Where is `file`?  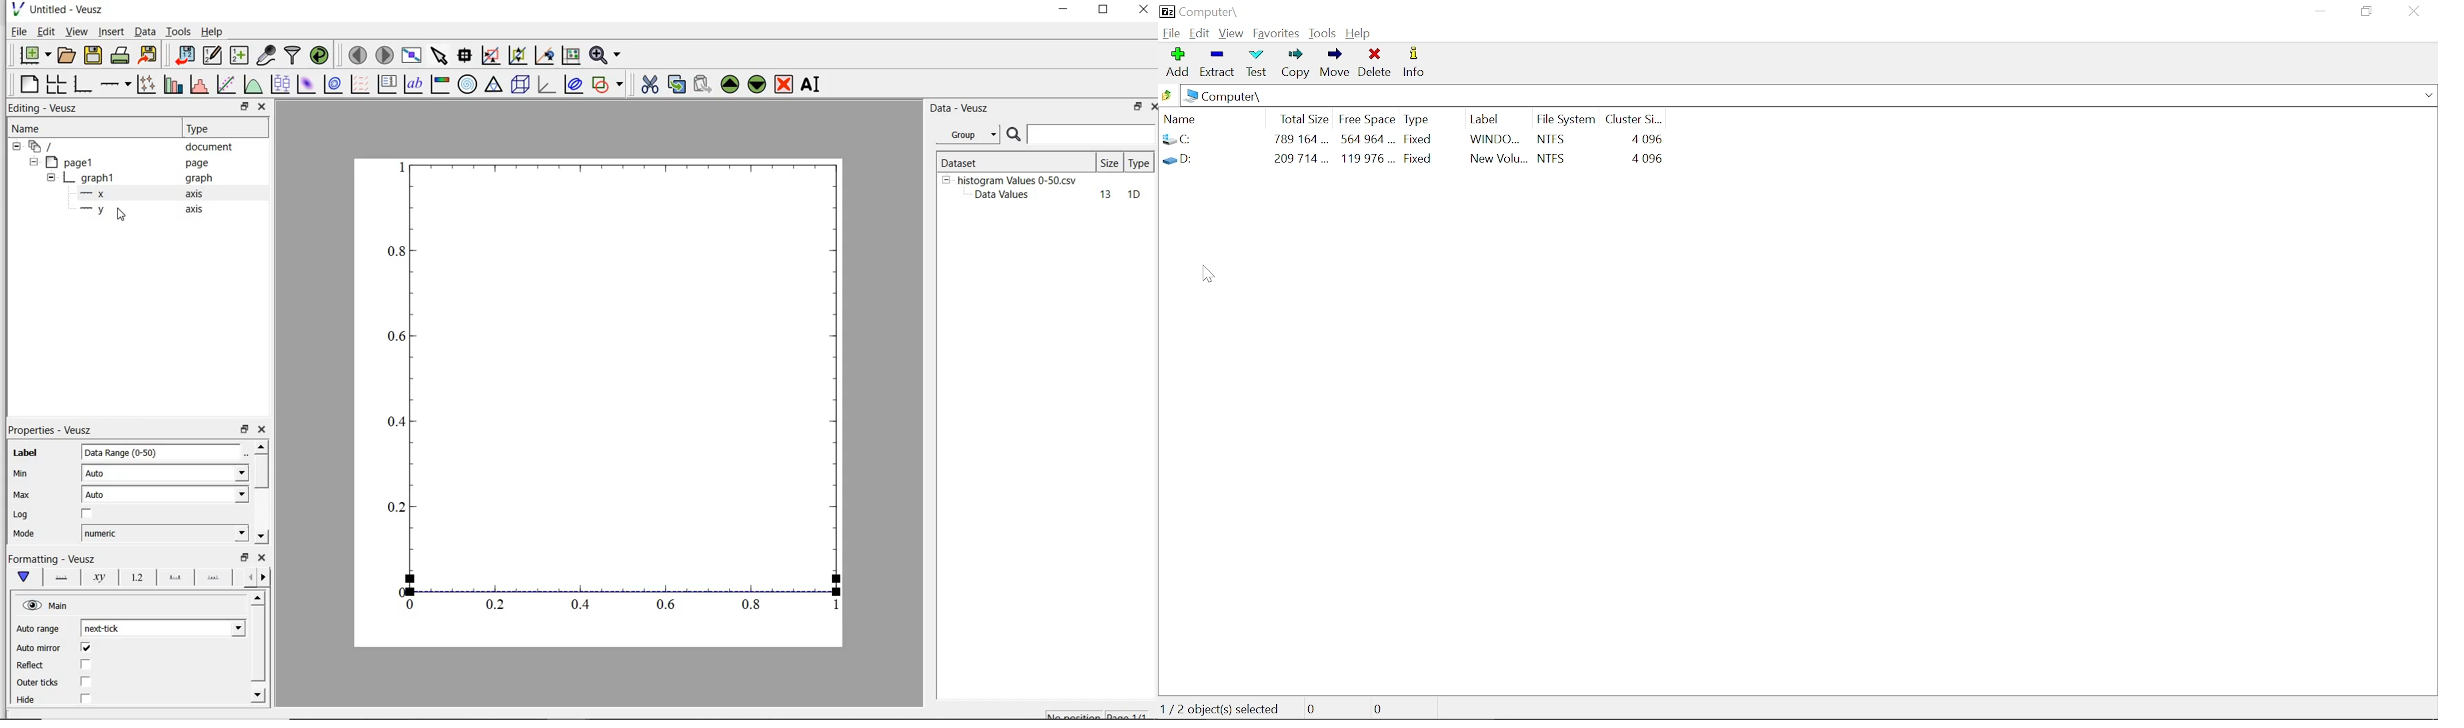 file is located at coordinates (18, 31).